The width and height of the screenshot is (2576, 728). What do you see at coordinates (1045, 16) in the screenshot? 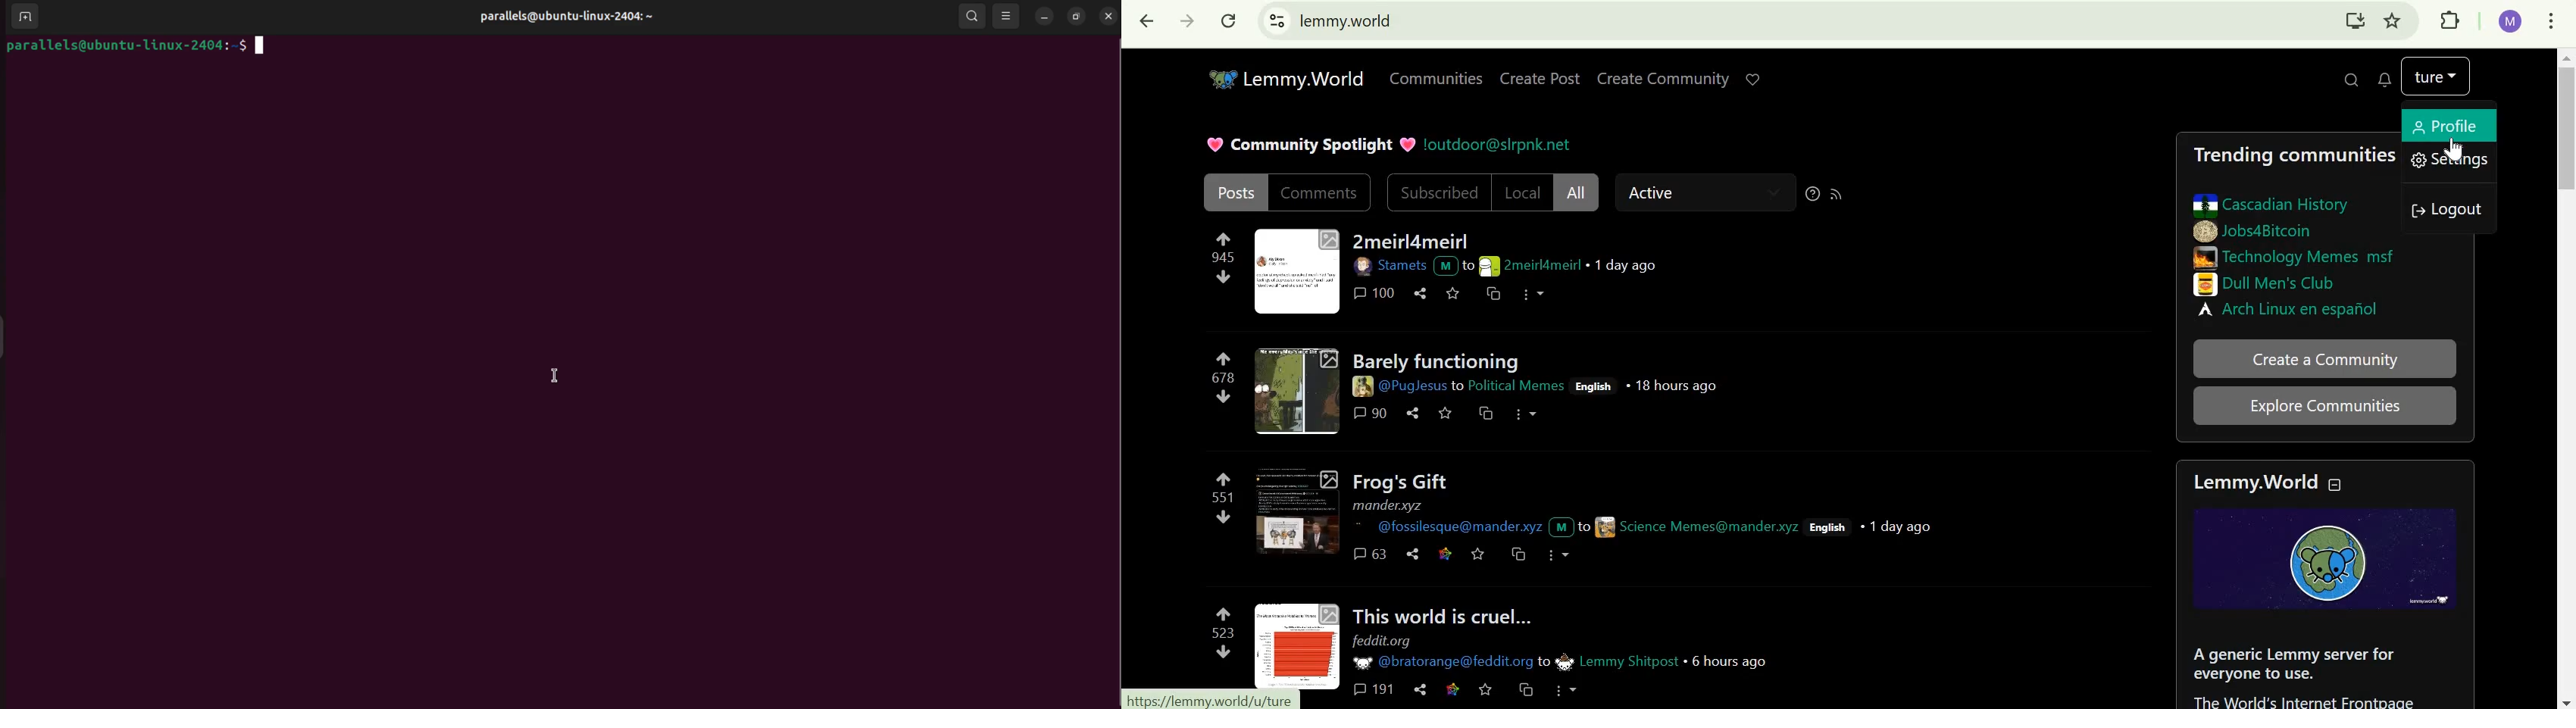
I see `minimize` at bounding box center [1045, 16].